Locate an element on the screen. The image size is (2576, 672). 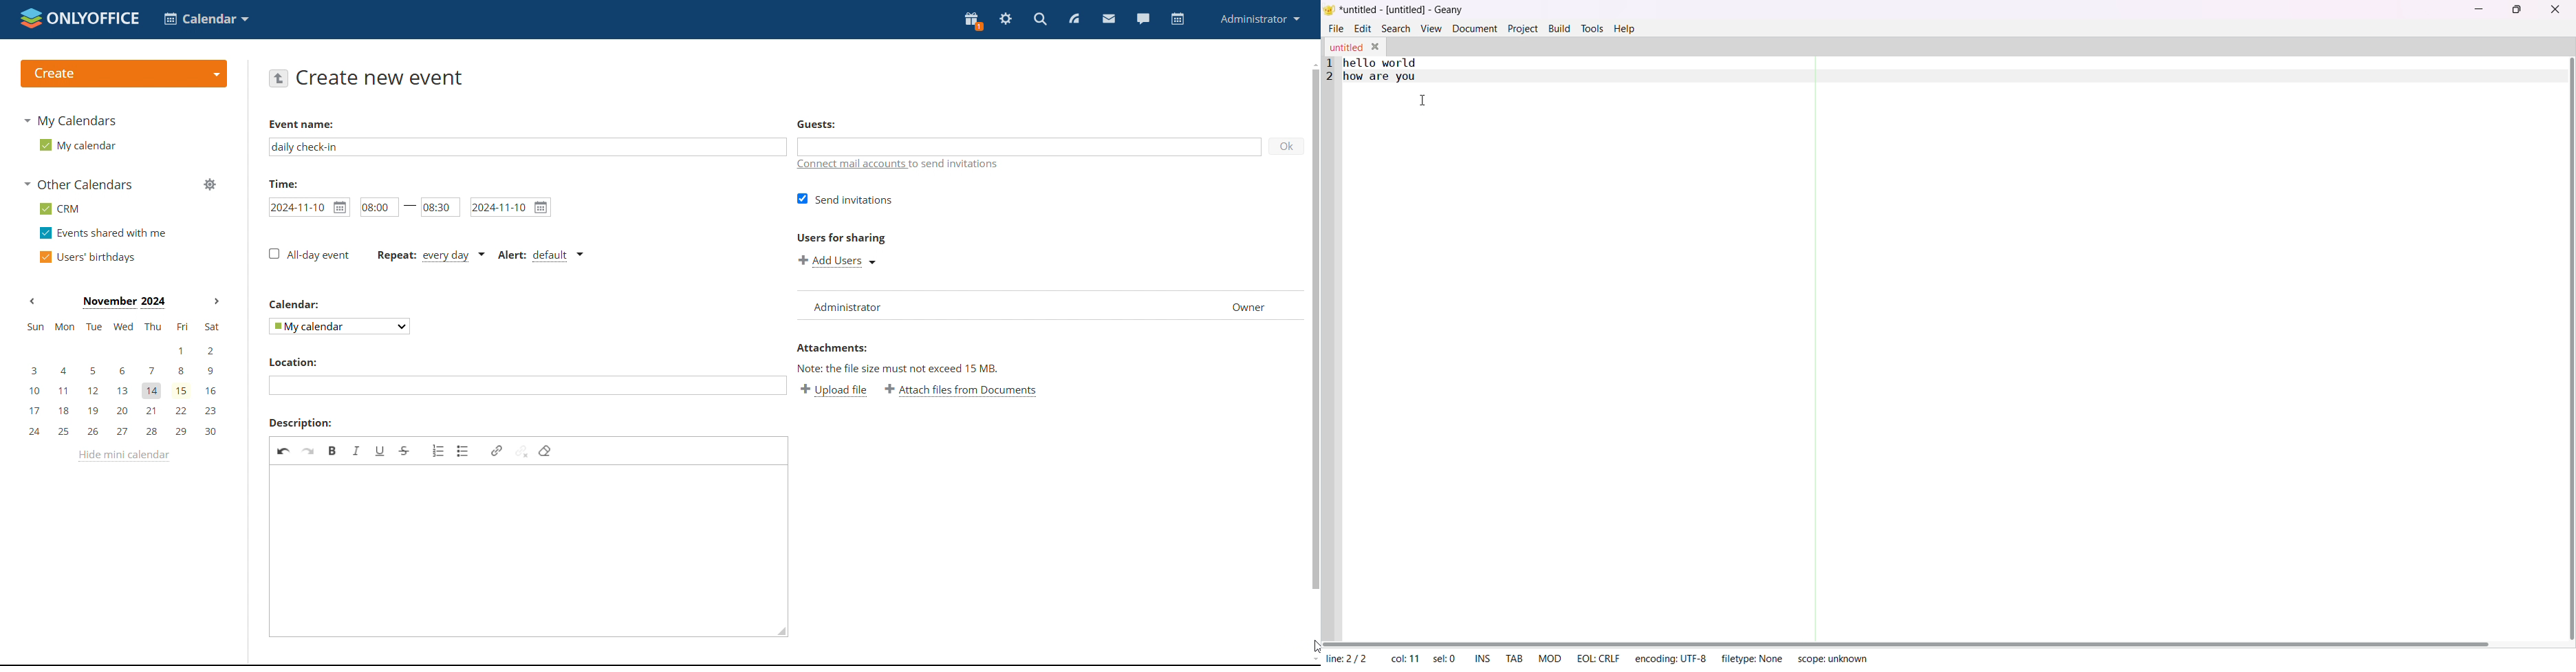
horizontal scroll bar is located at coordinates (1913, 640).